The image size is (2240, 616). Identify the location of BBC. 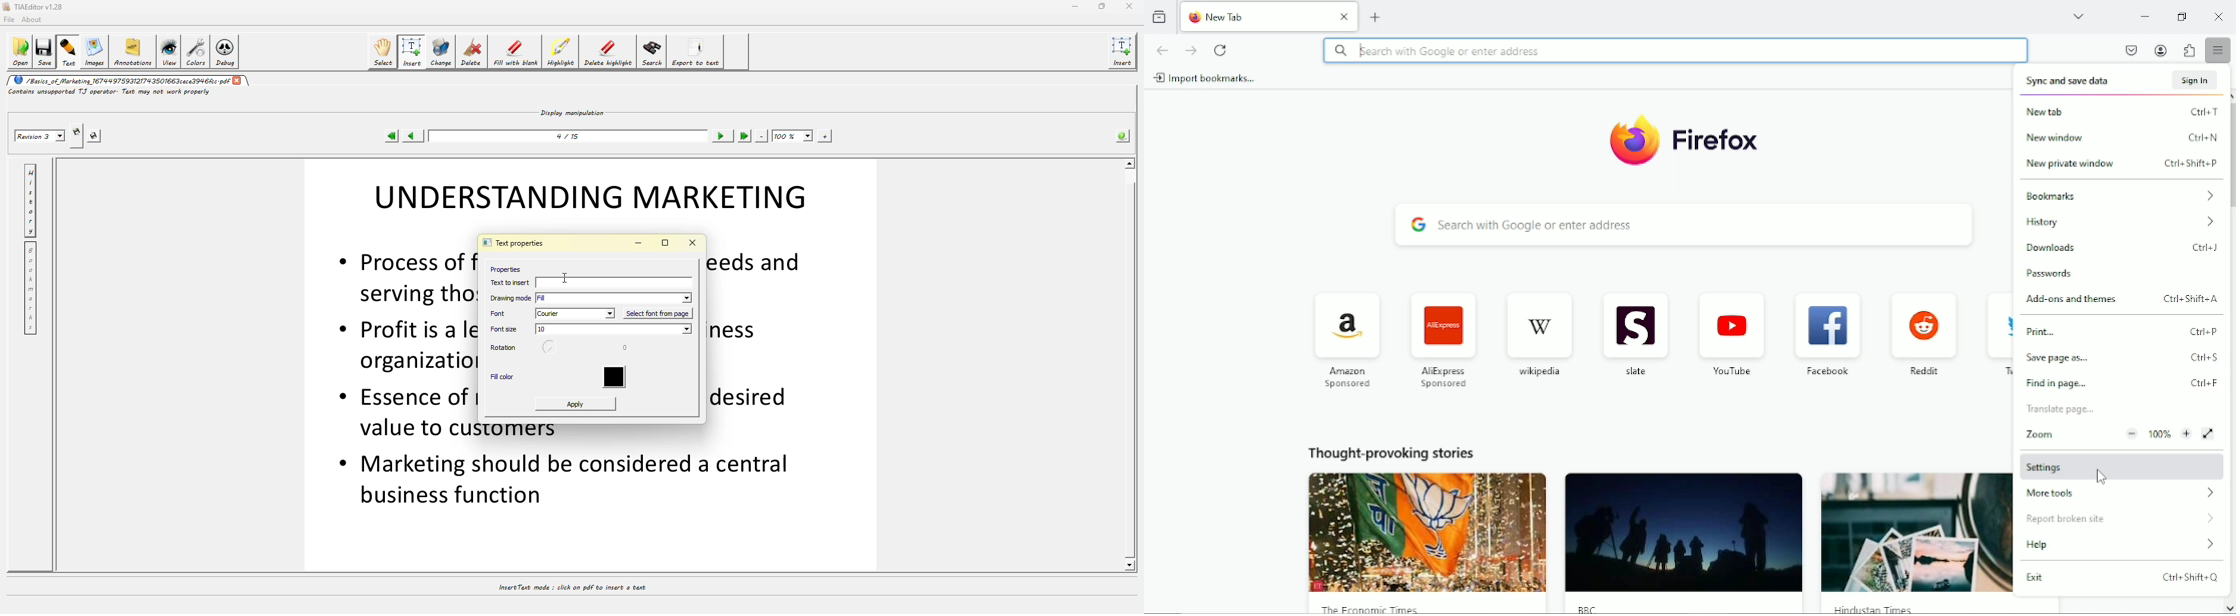
(1590, 608).